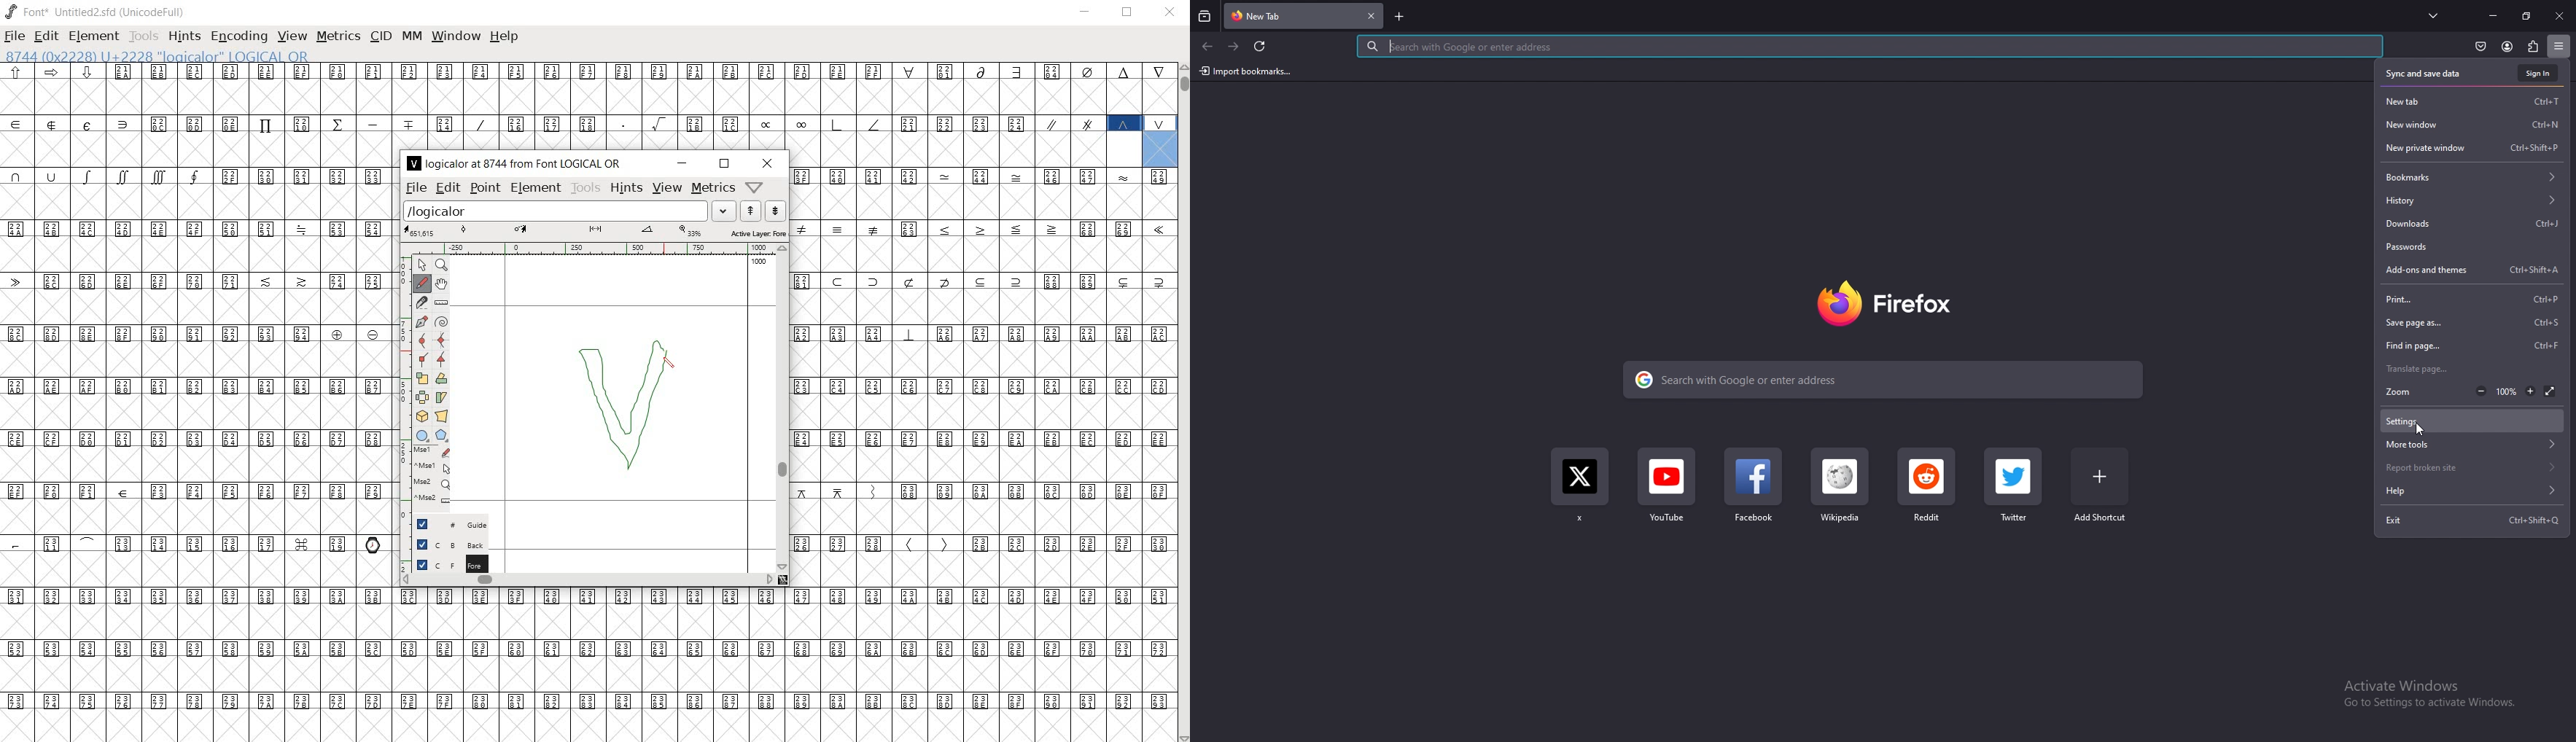 This screenshot has width=2576, height=756. What do you see at coordinates (1261, 46) in the screenshot?
I see `refresh` at bounding box center [1261, 46].